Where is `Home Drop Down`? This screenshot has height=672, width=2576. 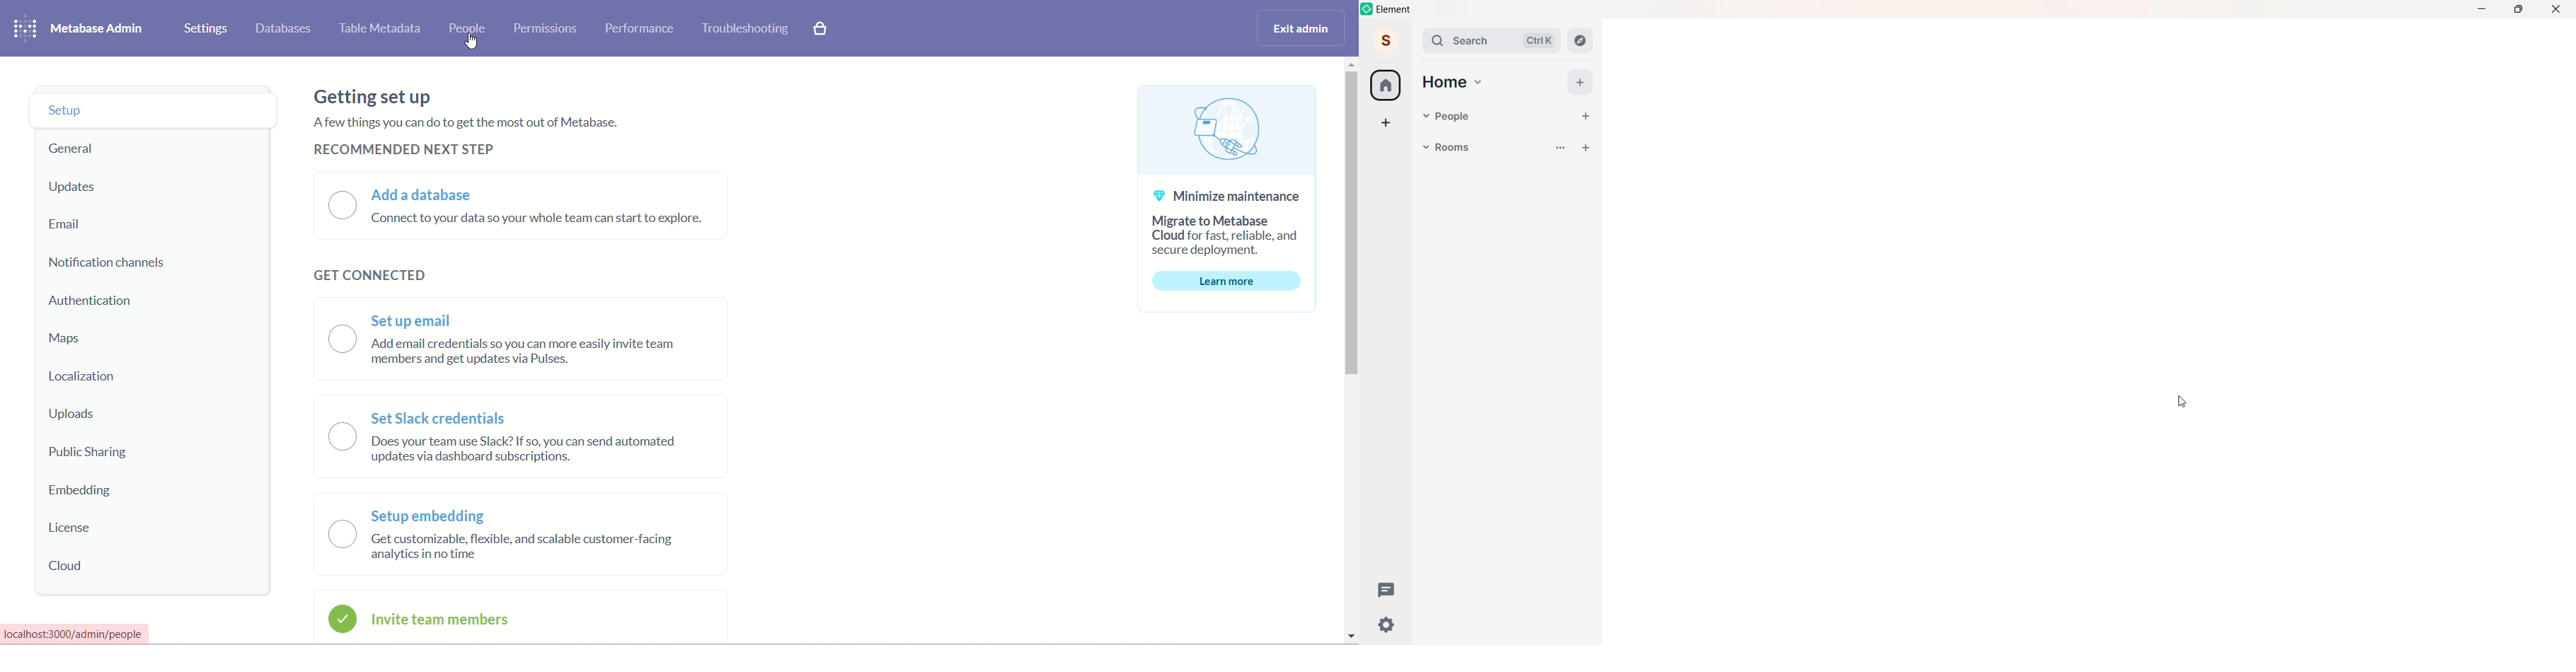 Home Drop Down is located at coordinates (1480, 82).